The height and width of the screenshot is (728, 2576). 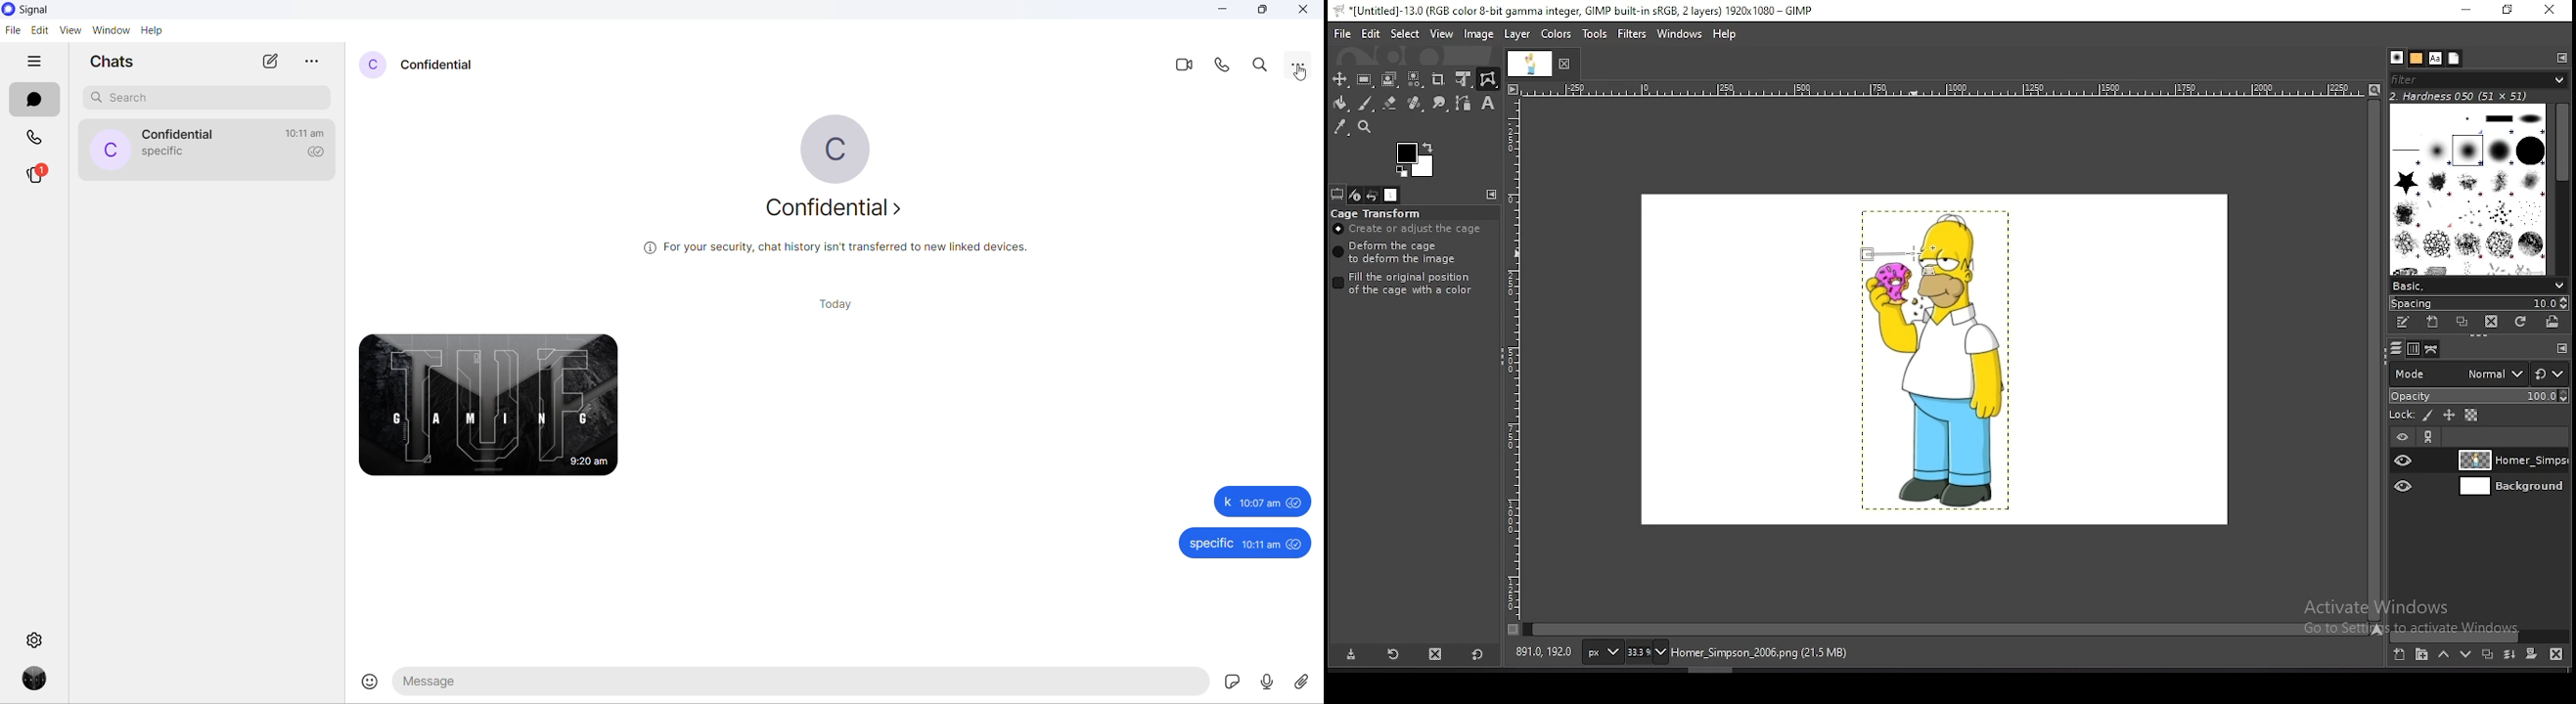 I want to click on windows, so click(x=1680, y=32).